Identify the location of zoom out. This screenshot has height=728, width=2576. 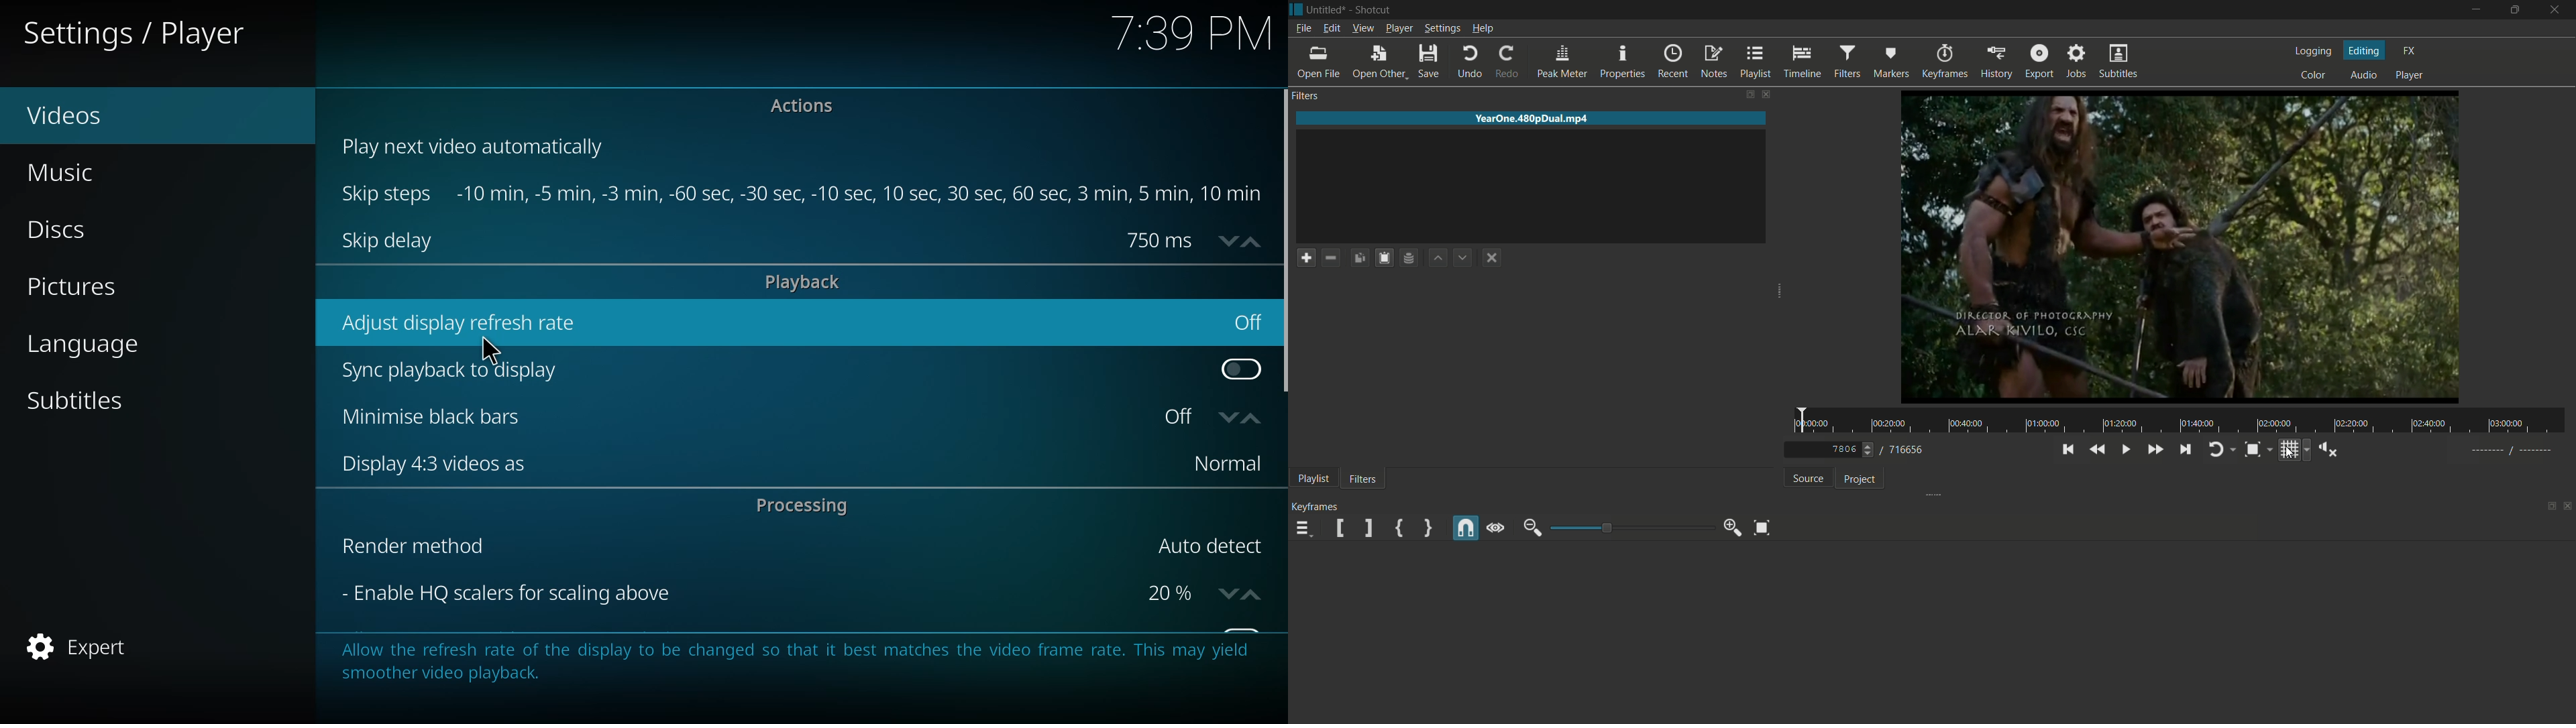
(1530, 529).